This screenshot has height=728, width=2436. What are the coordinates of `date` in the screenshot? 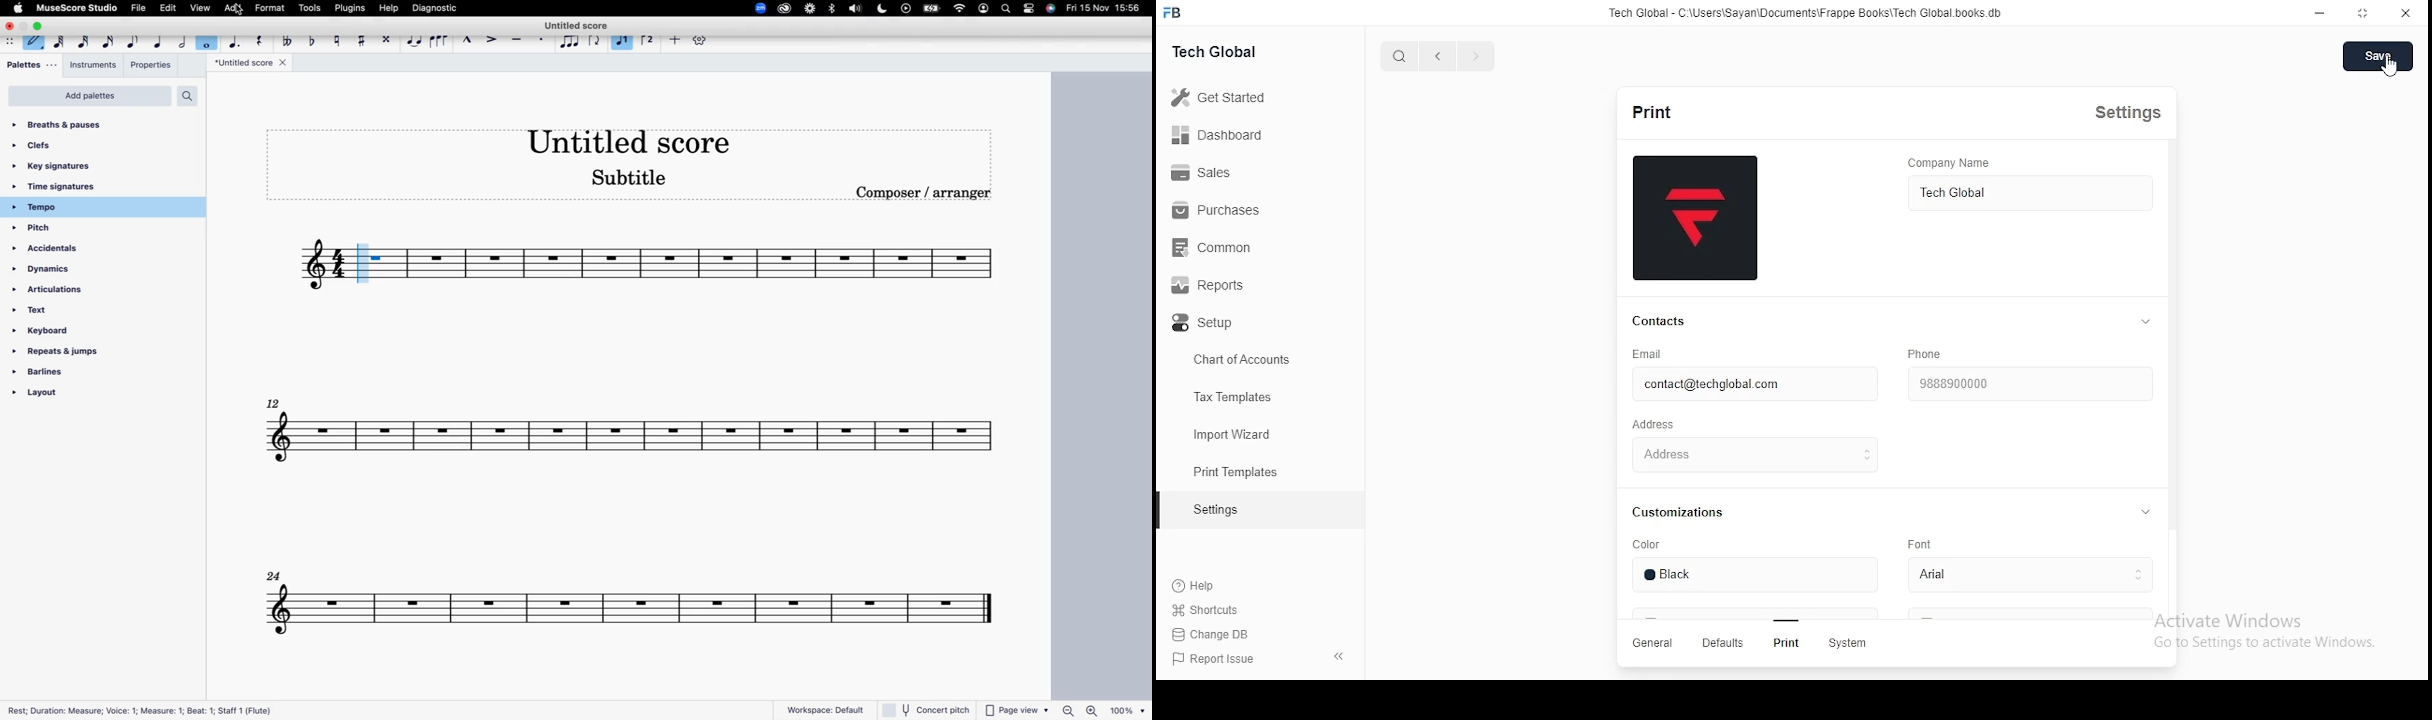 It's located at (1104, 10).